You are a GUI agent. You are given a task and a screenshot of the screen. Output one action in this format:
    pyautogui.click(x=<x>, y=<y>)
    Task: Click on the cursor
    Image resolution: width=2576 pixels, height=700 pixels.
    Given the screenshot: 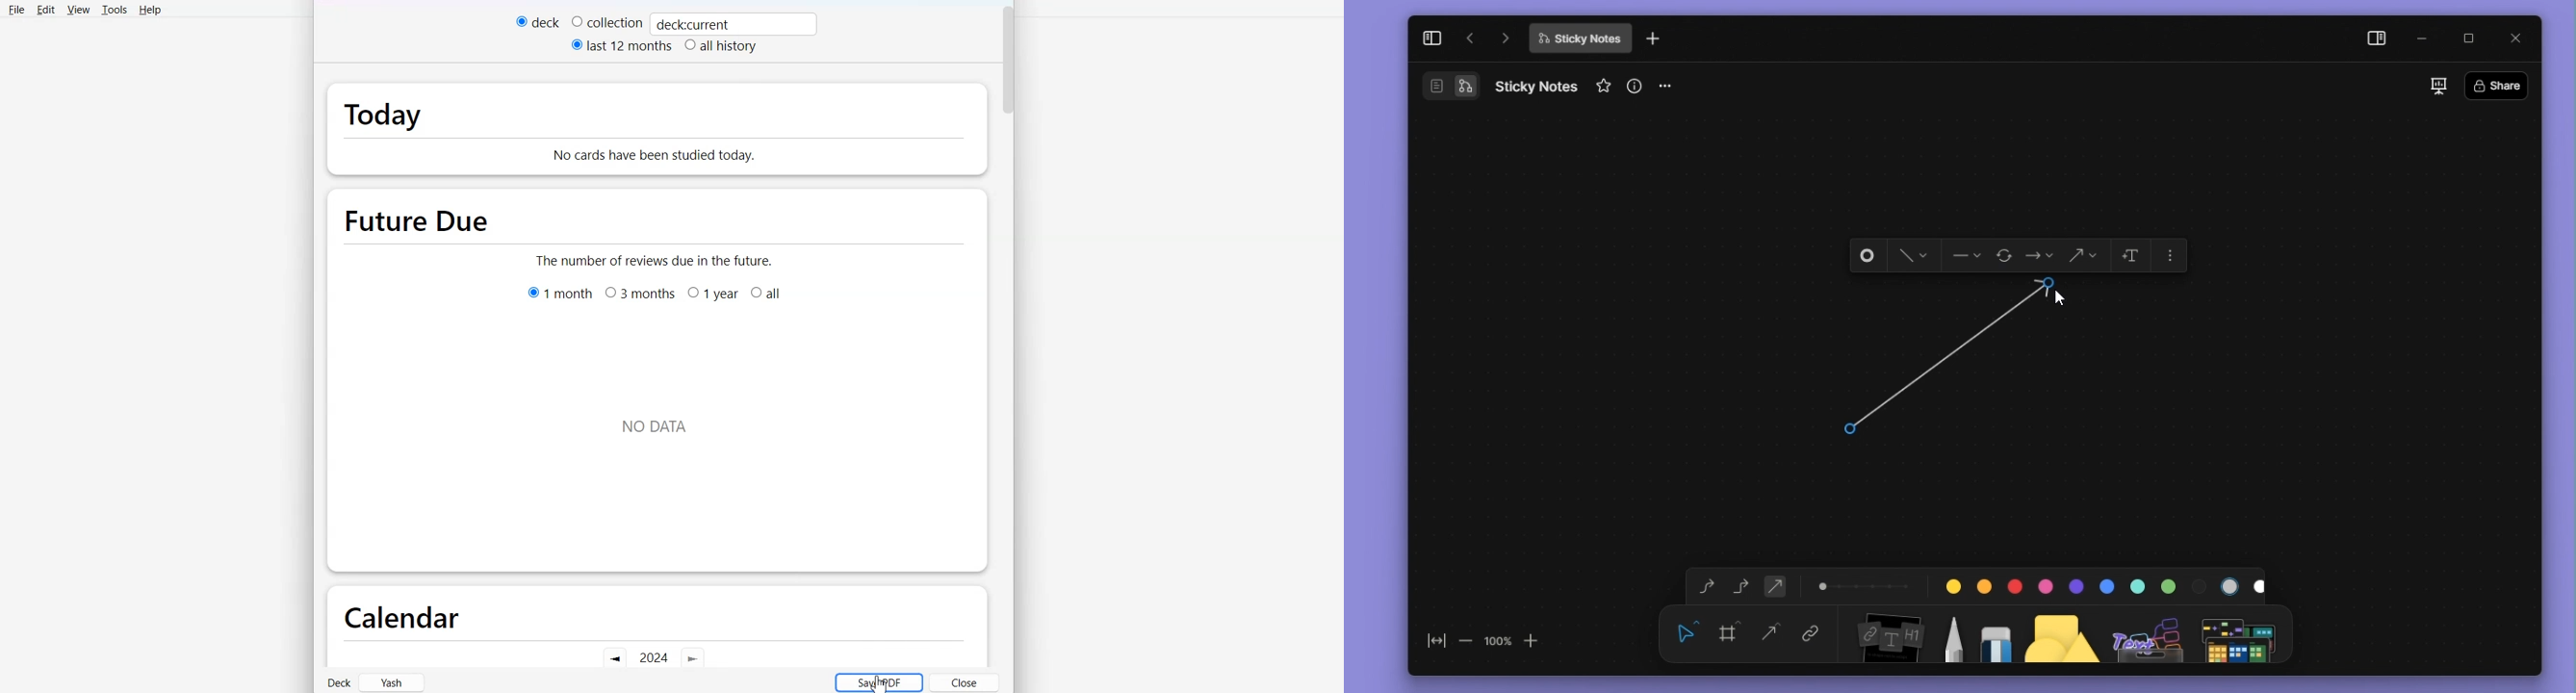 What is the action you would take?
    pyautogui.click(x=2054, y=298)
    